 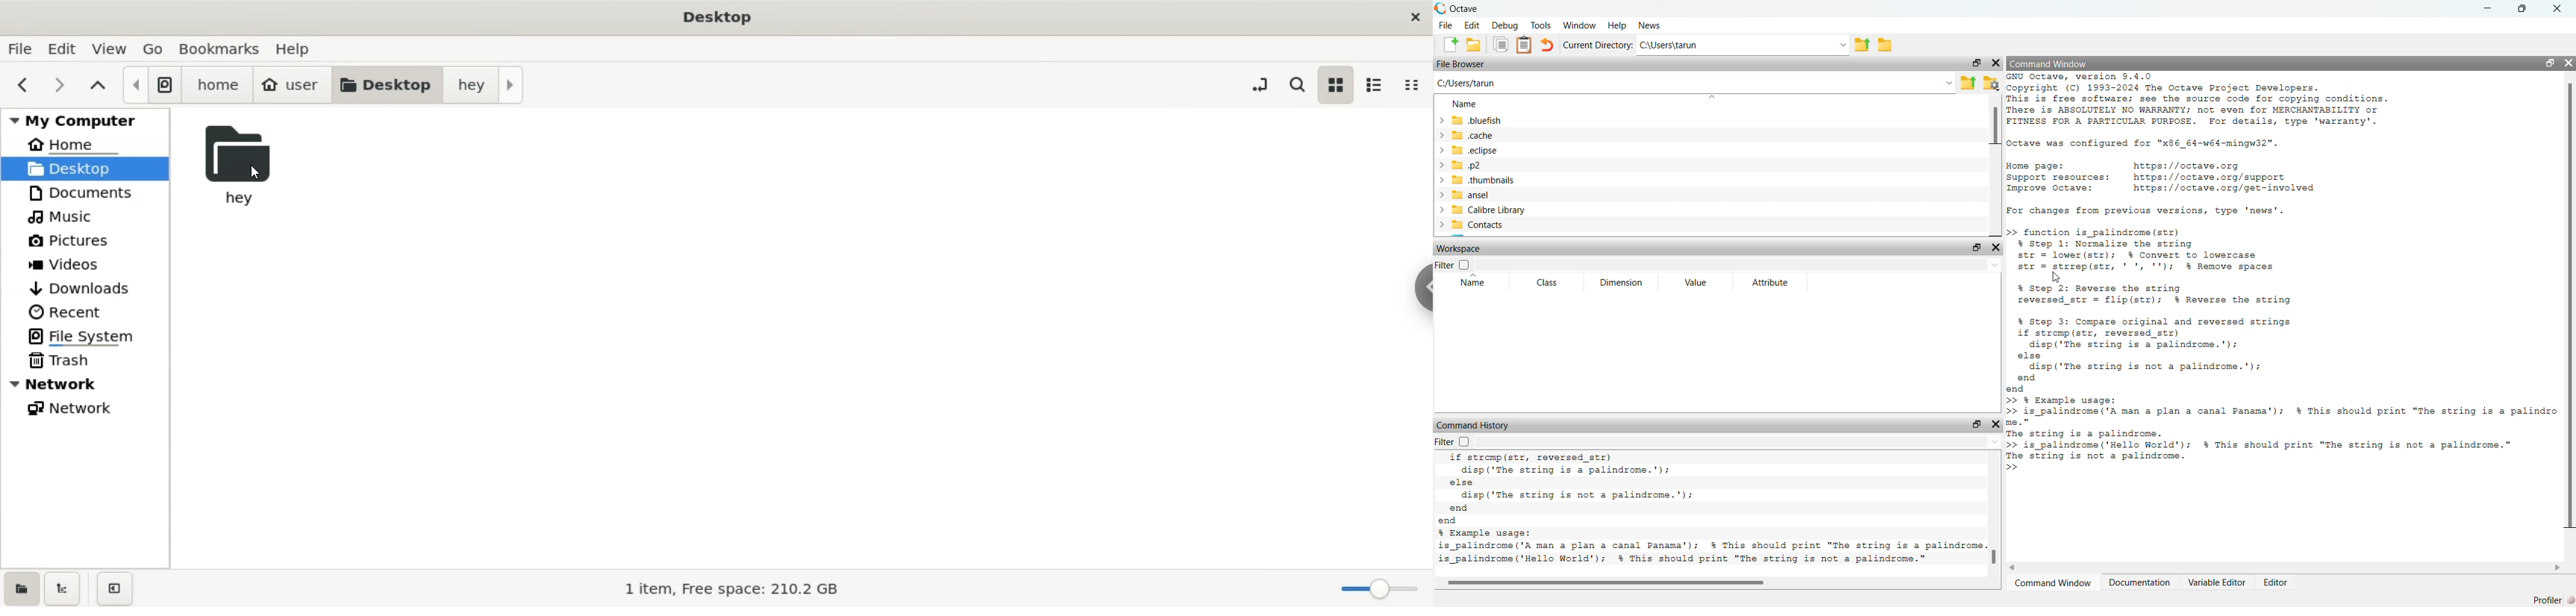 I want to click on documentation, so click(x=2142, y=582).